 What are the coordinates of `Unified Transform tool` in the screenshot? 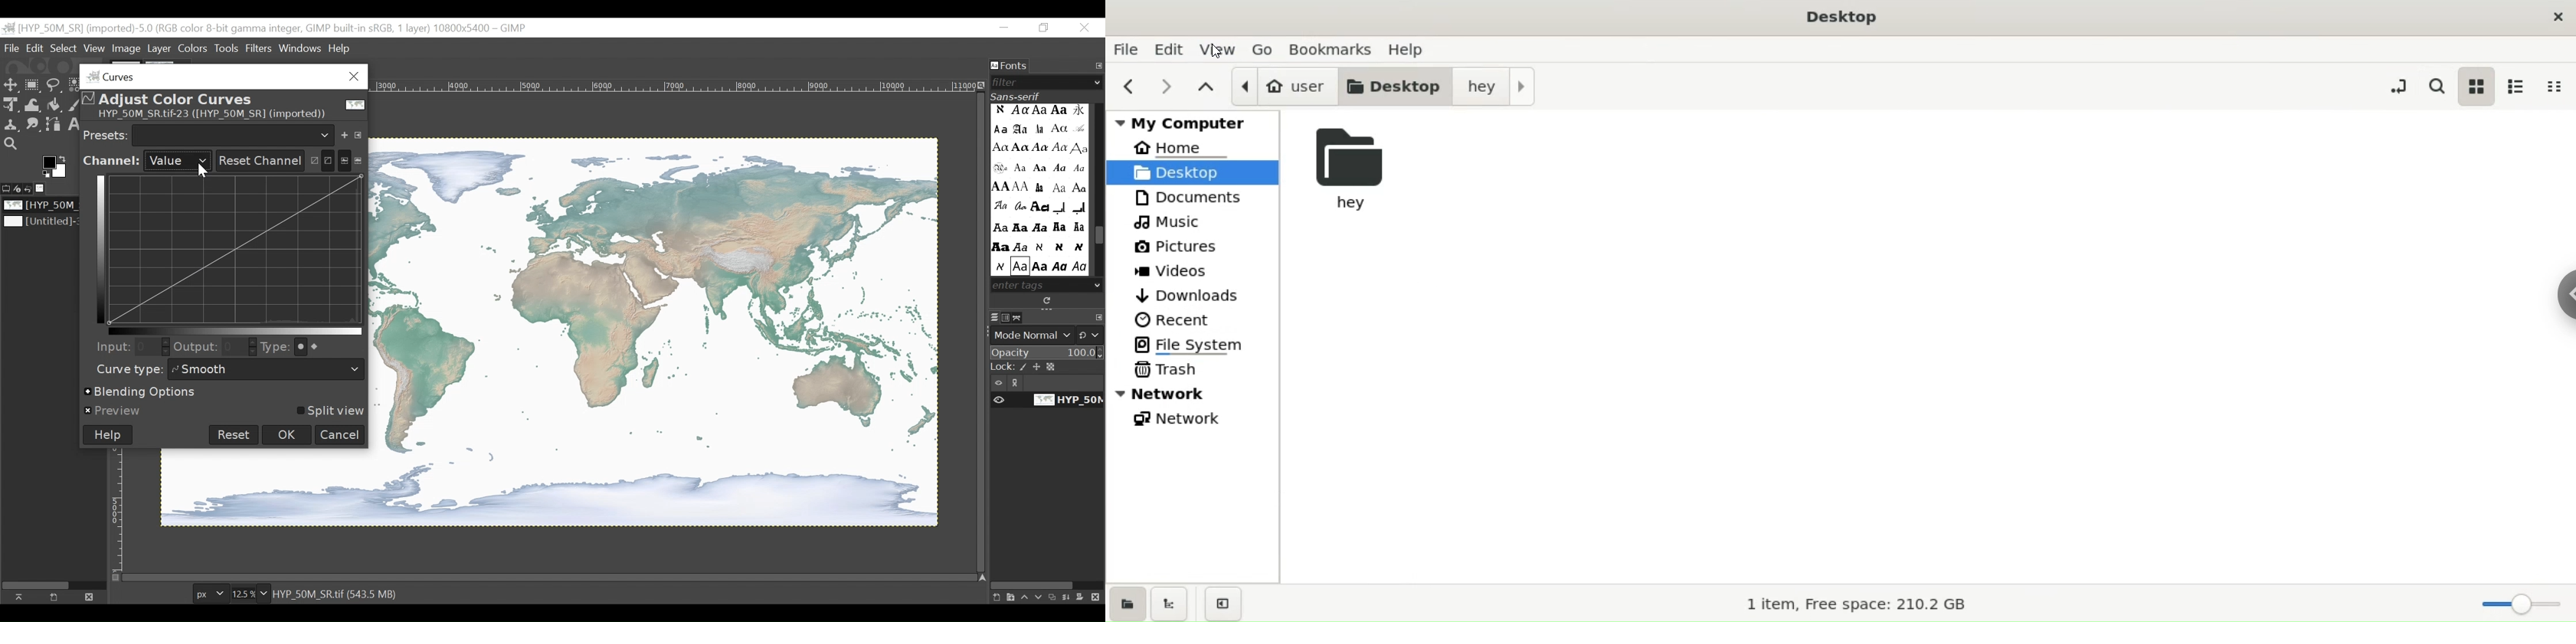 It's located at (9, 104).